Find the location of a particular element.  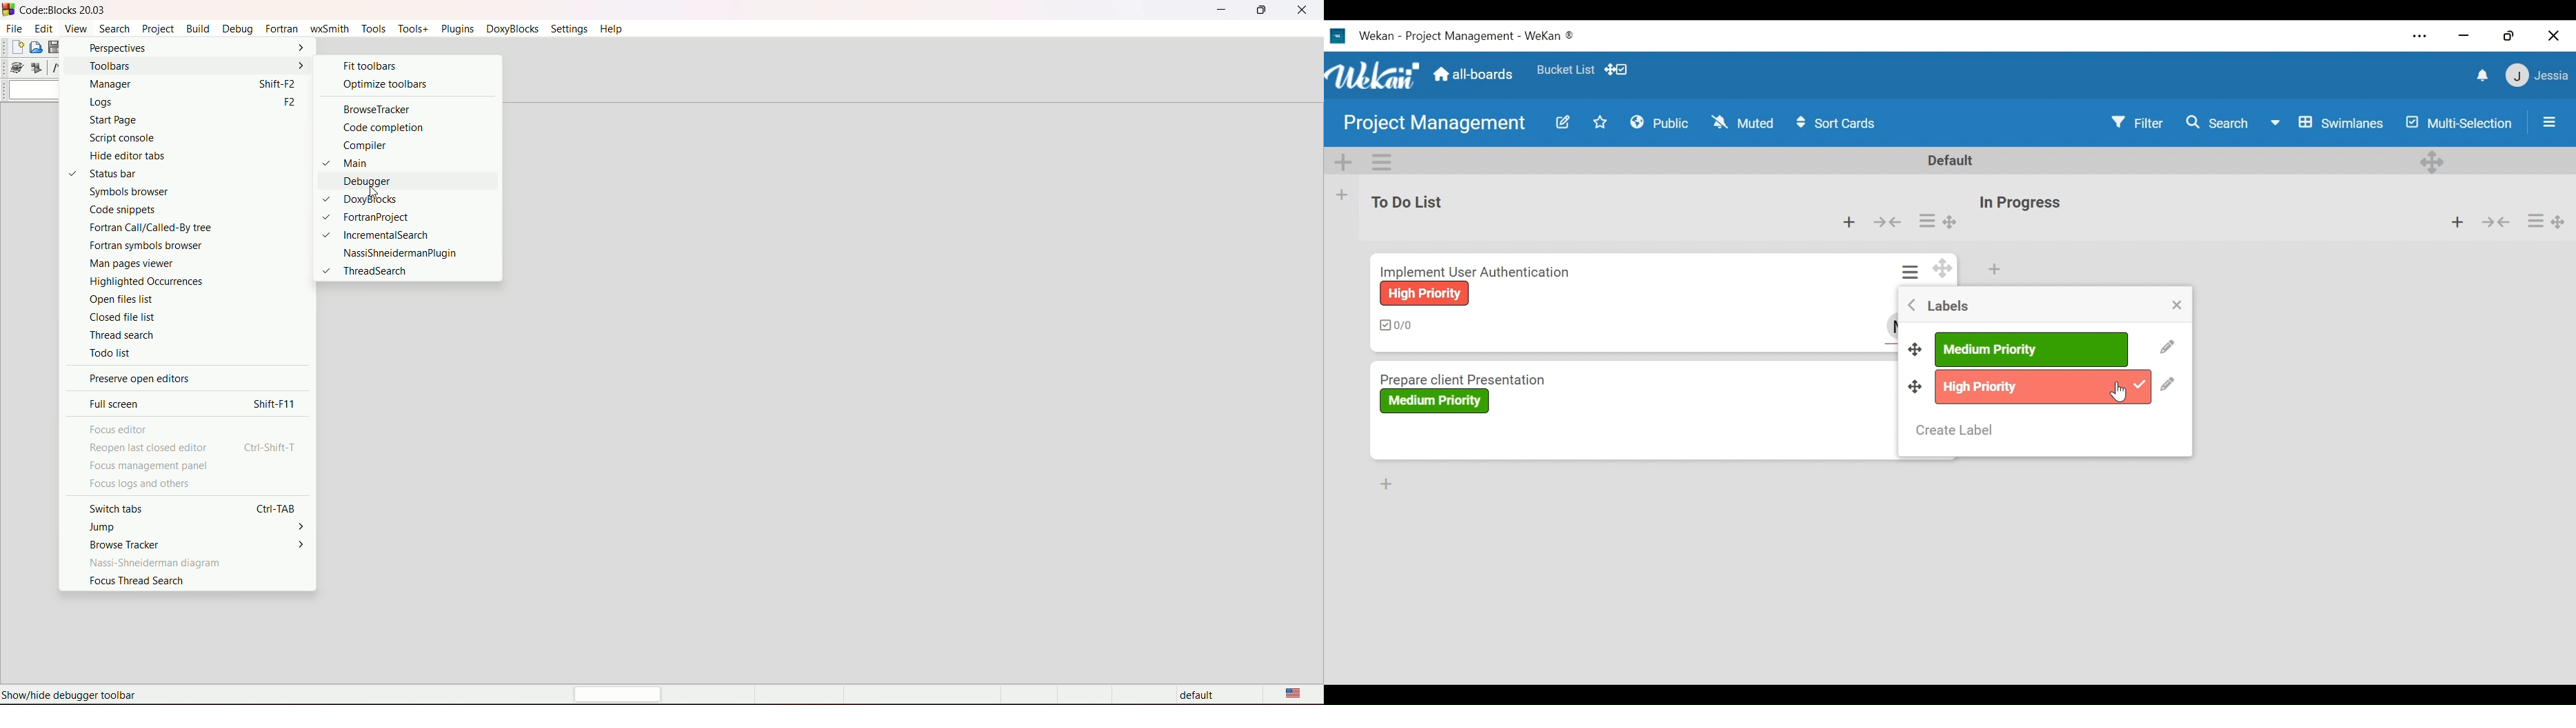

Sort Cards is located at coordinates (1841, 123).